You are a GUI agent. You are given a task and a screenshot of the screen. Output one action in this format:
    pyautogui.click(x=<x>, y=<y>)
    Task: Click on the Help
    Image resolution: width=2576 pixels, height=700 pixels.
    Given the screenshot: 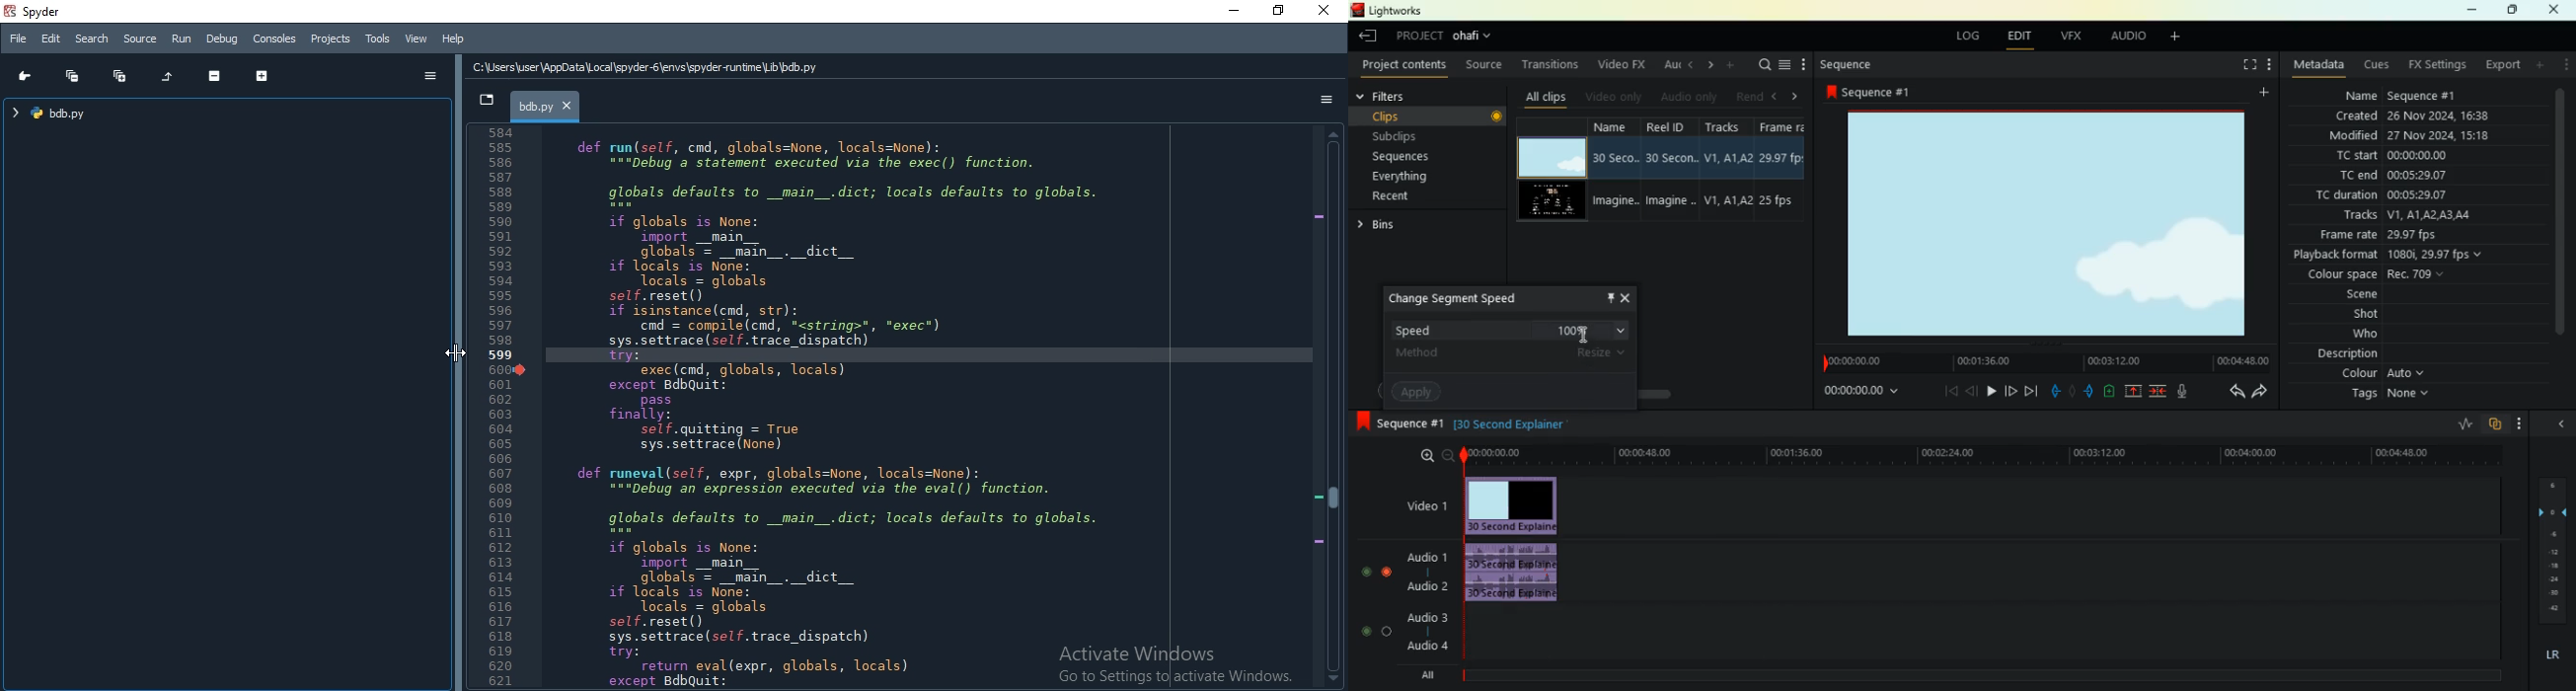 What is the action you would take?
    pyautogui.click(x=452, y=39)
    